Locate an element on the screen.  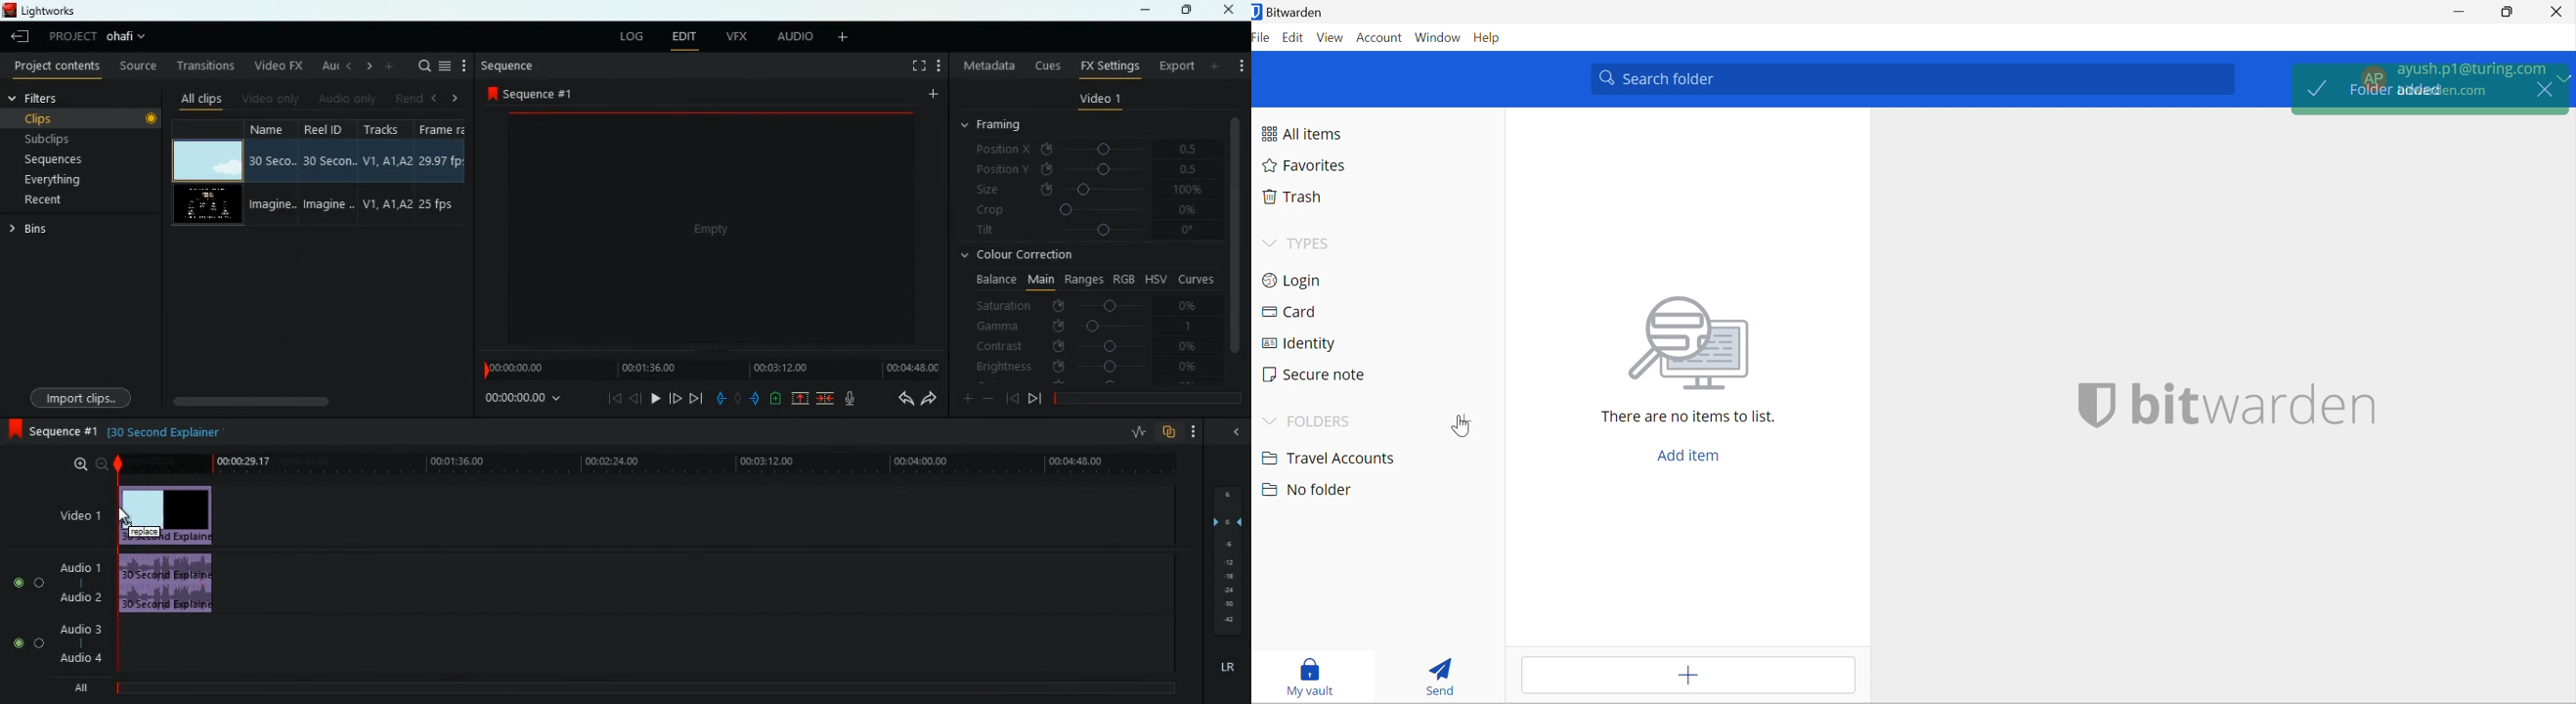
cursor is located at coordinates (124, 515).